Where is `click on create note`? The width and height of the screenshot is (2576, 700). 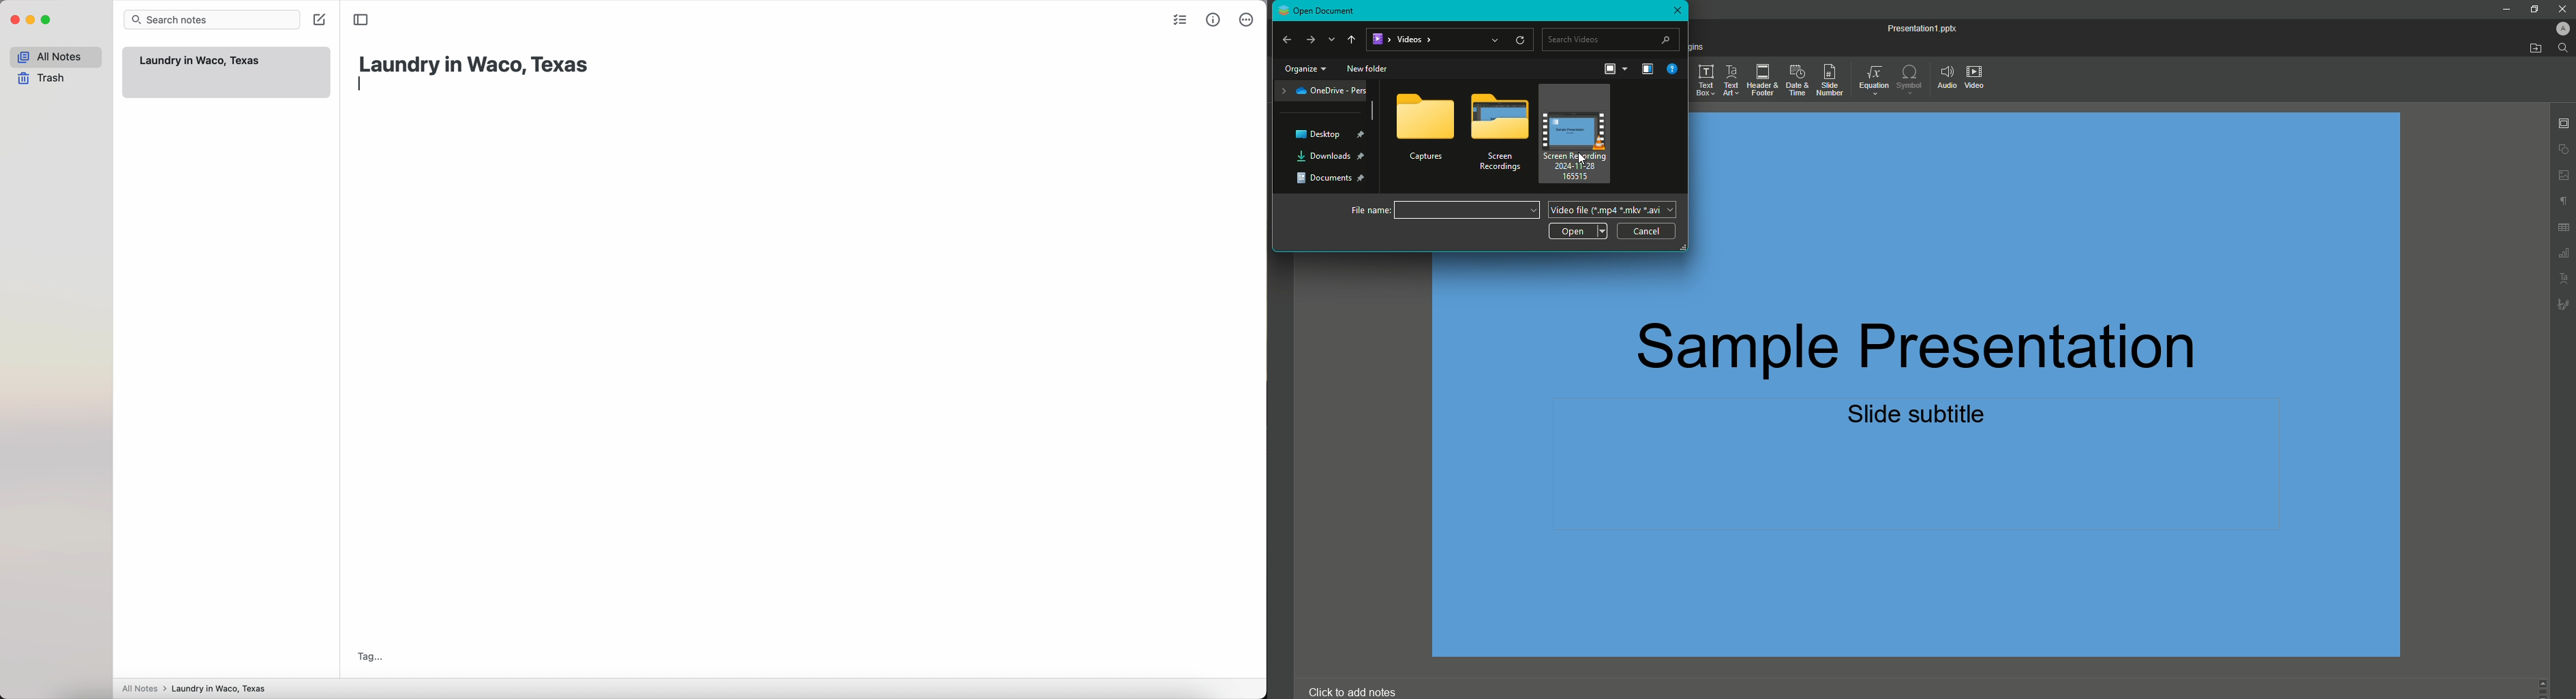 click on create note is located at coordinates (323, 22).